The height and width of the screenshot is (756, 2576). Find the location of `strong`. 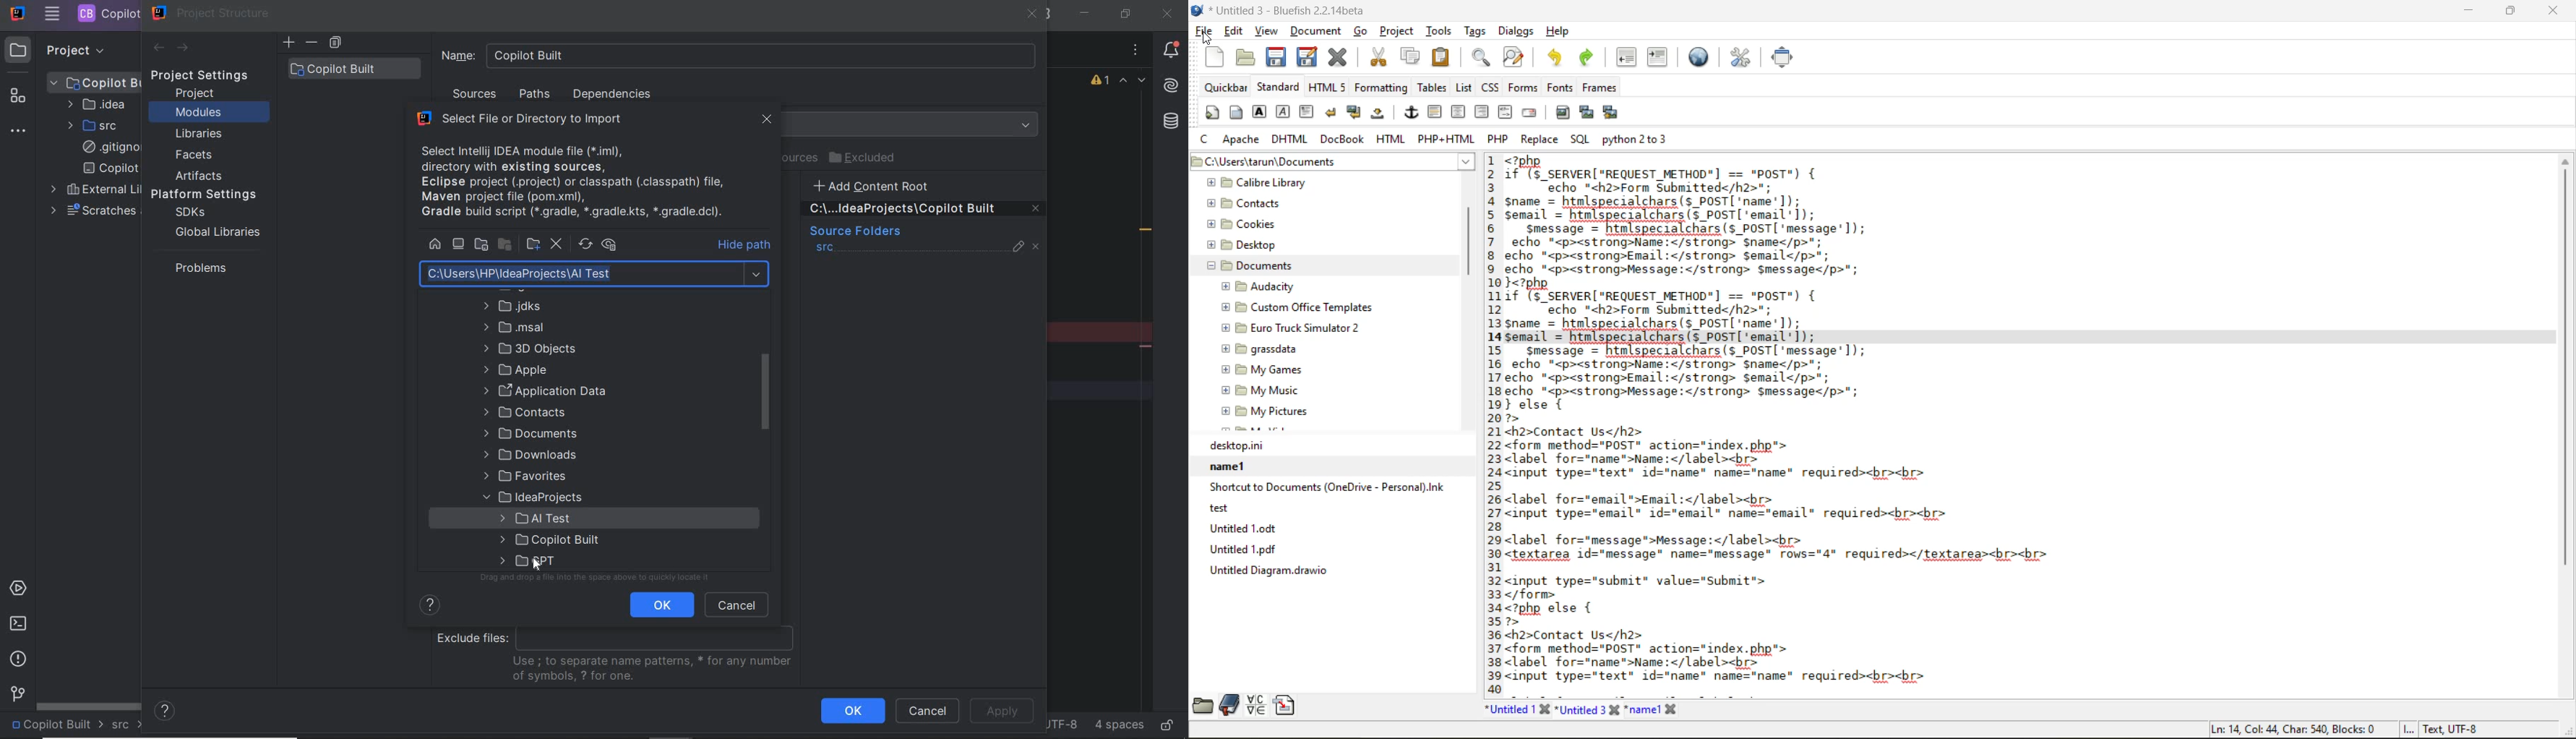

strong is located at coordinates (1260, 114).